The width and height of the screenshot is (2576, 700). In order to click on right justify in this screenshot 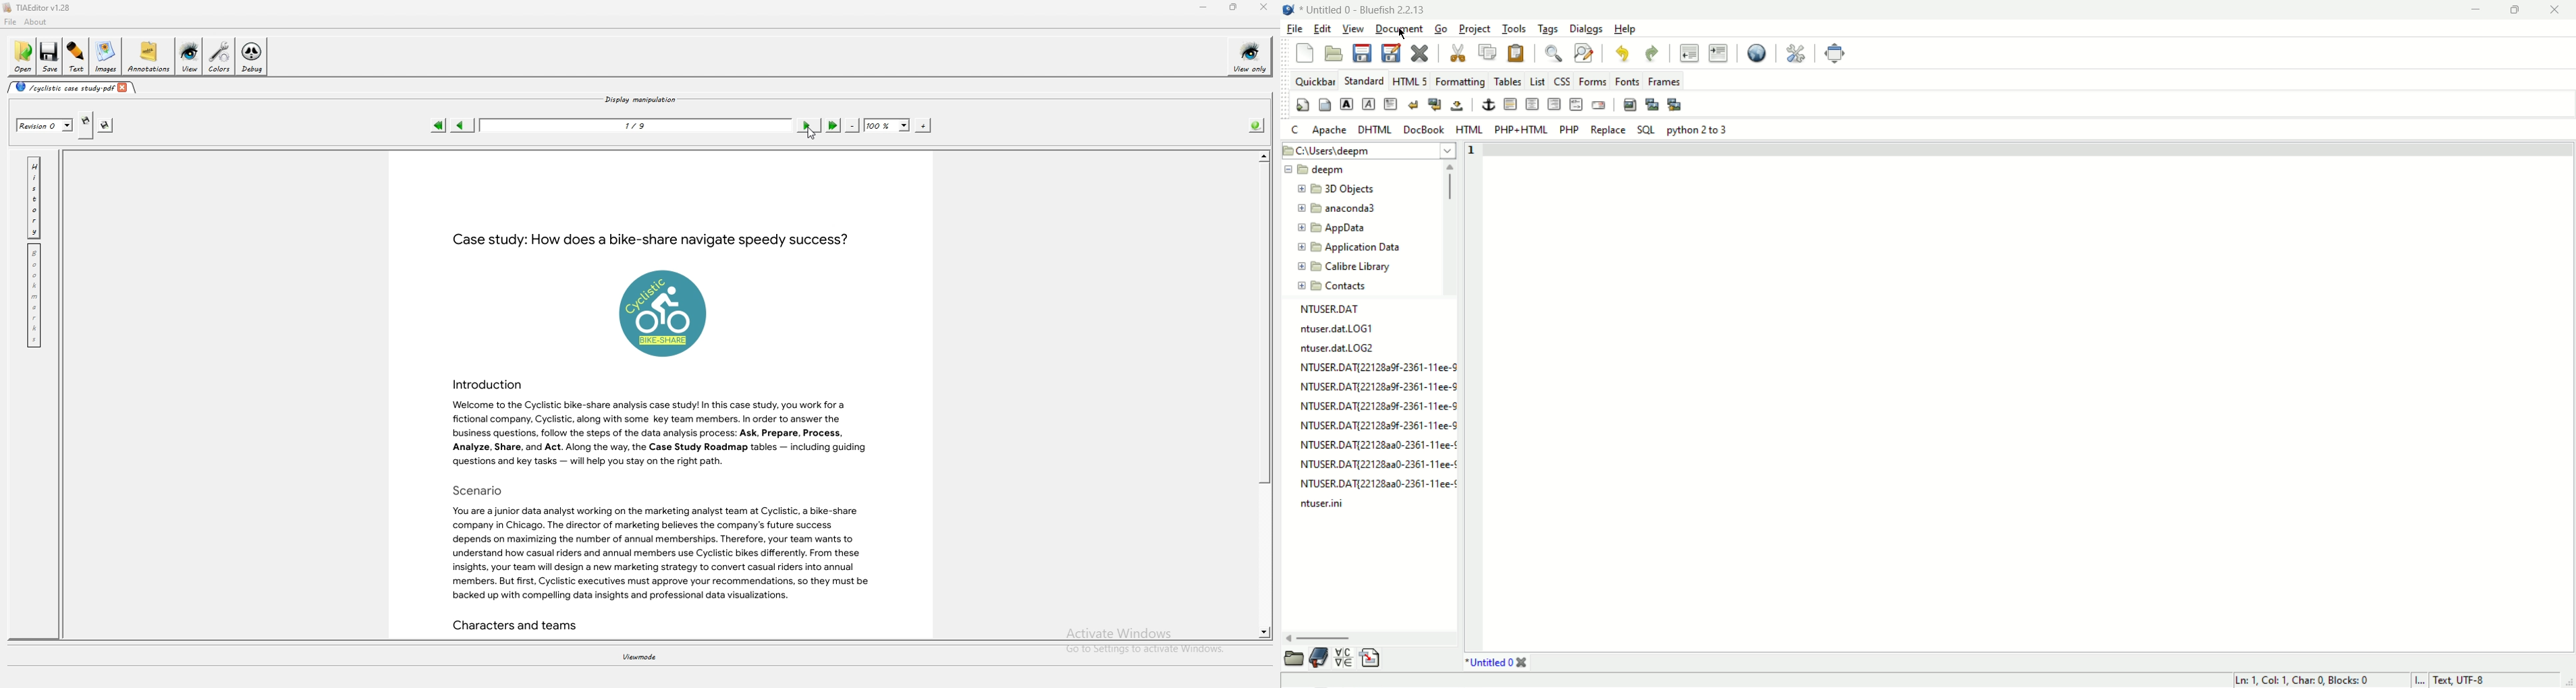, I will do `click(1553, 104)`.